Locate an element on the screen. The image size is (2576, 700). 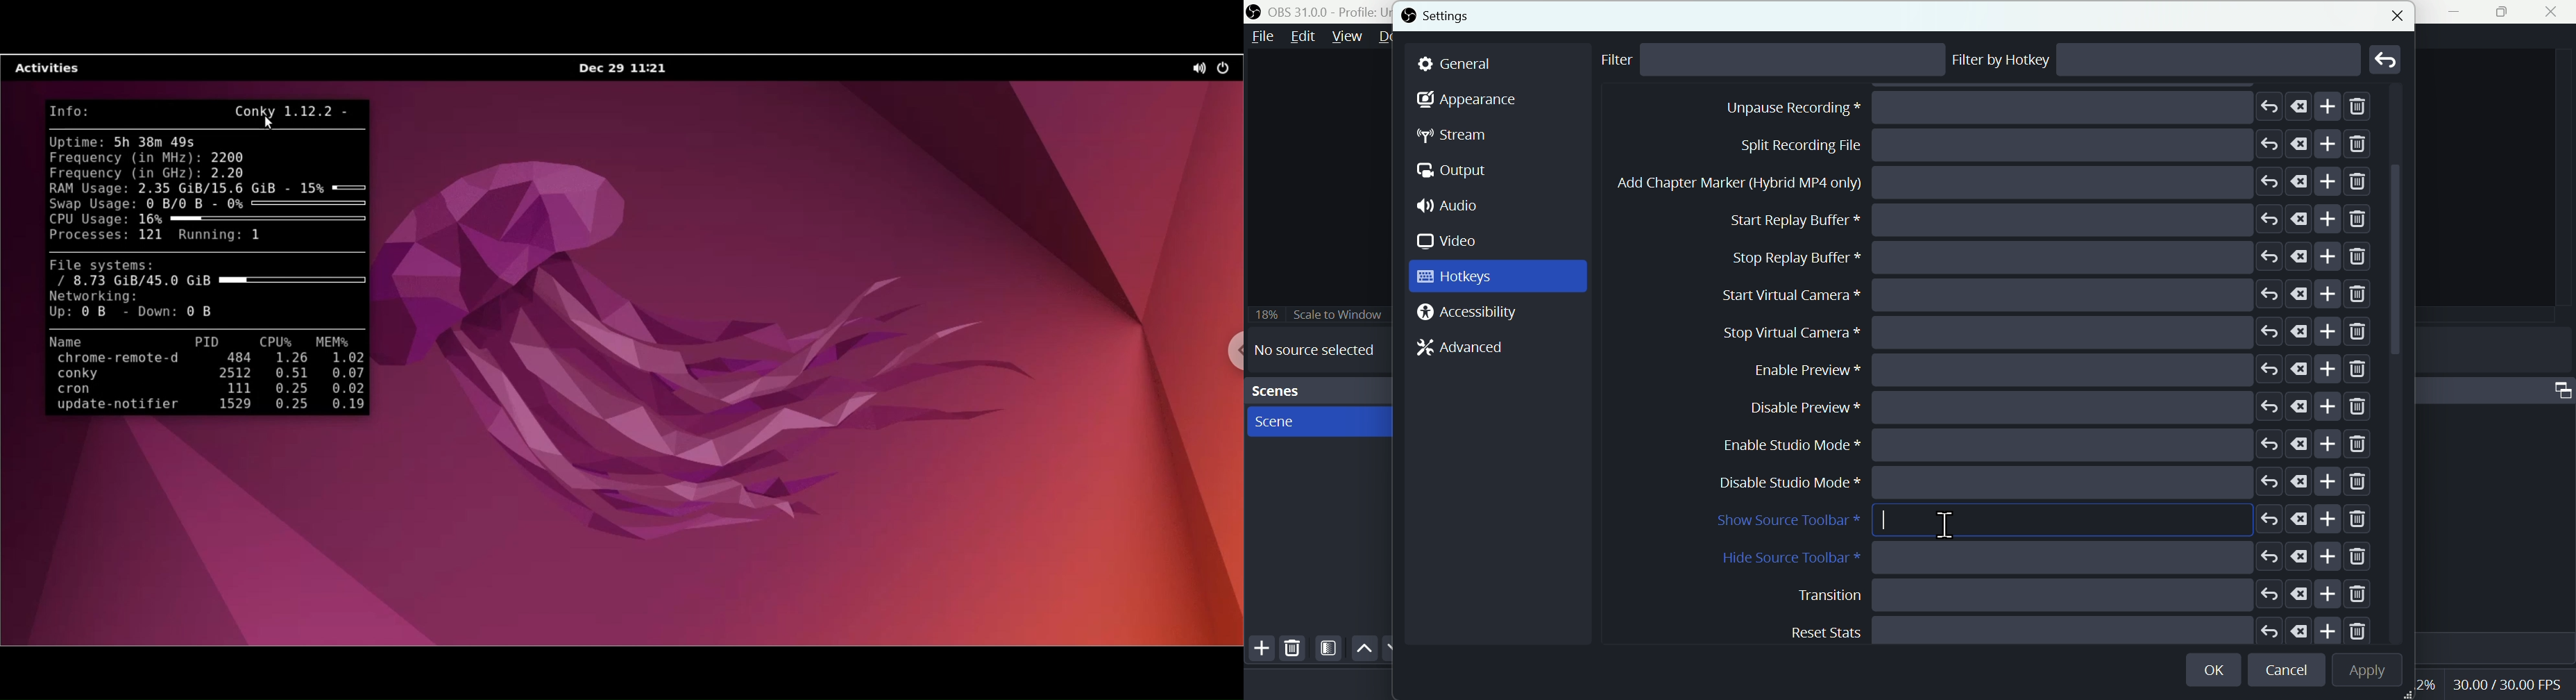
Unpause recording is located at coordinates (2055, 256).